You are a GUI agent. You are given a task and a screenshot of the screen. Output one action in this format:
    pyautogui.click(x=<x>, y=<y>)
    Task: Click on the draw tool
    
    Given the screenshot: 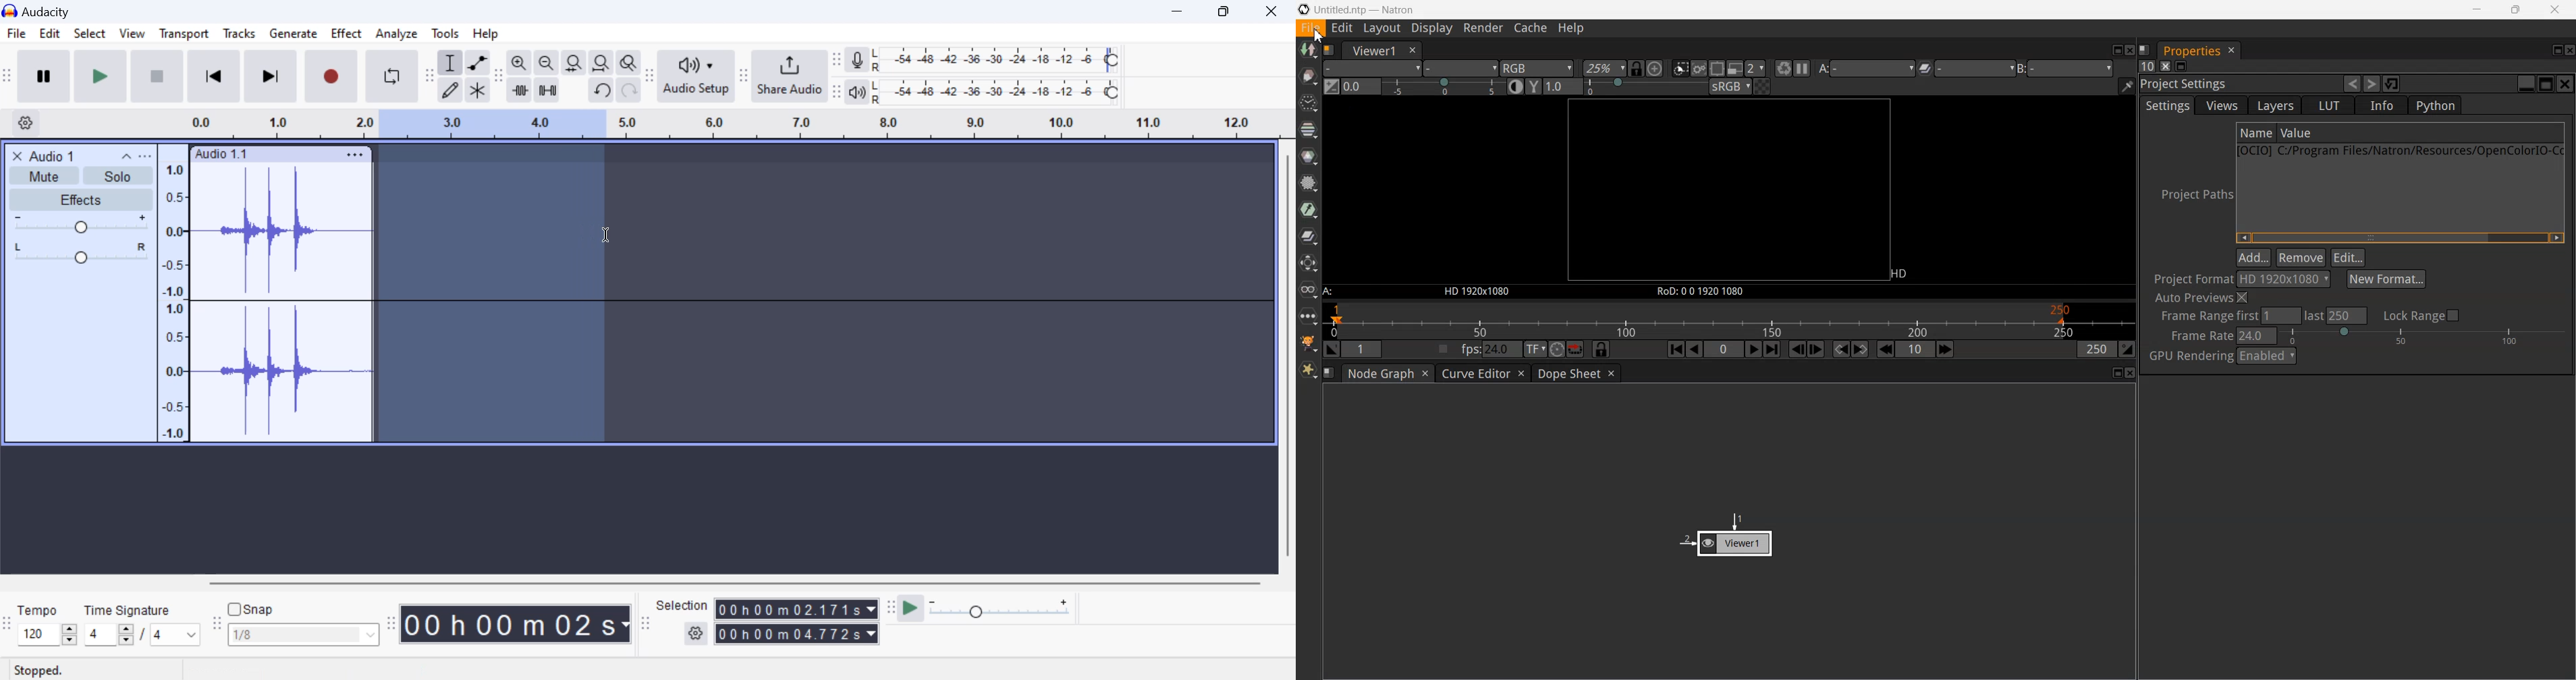 What is the action you would take?
    pyautogui.click(x=450, y=90)
    